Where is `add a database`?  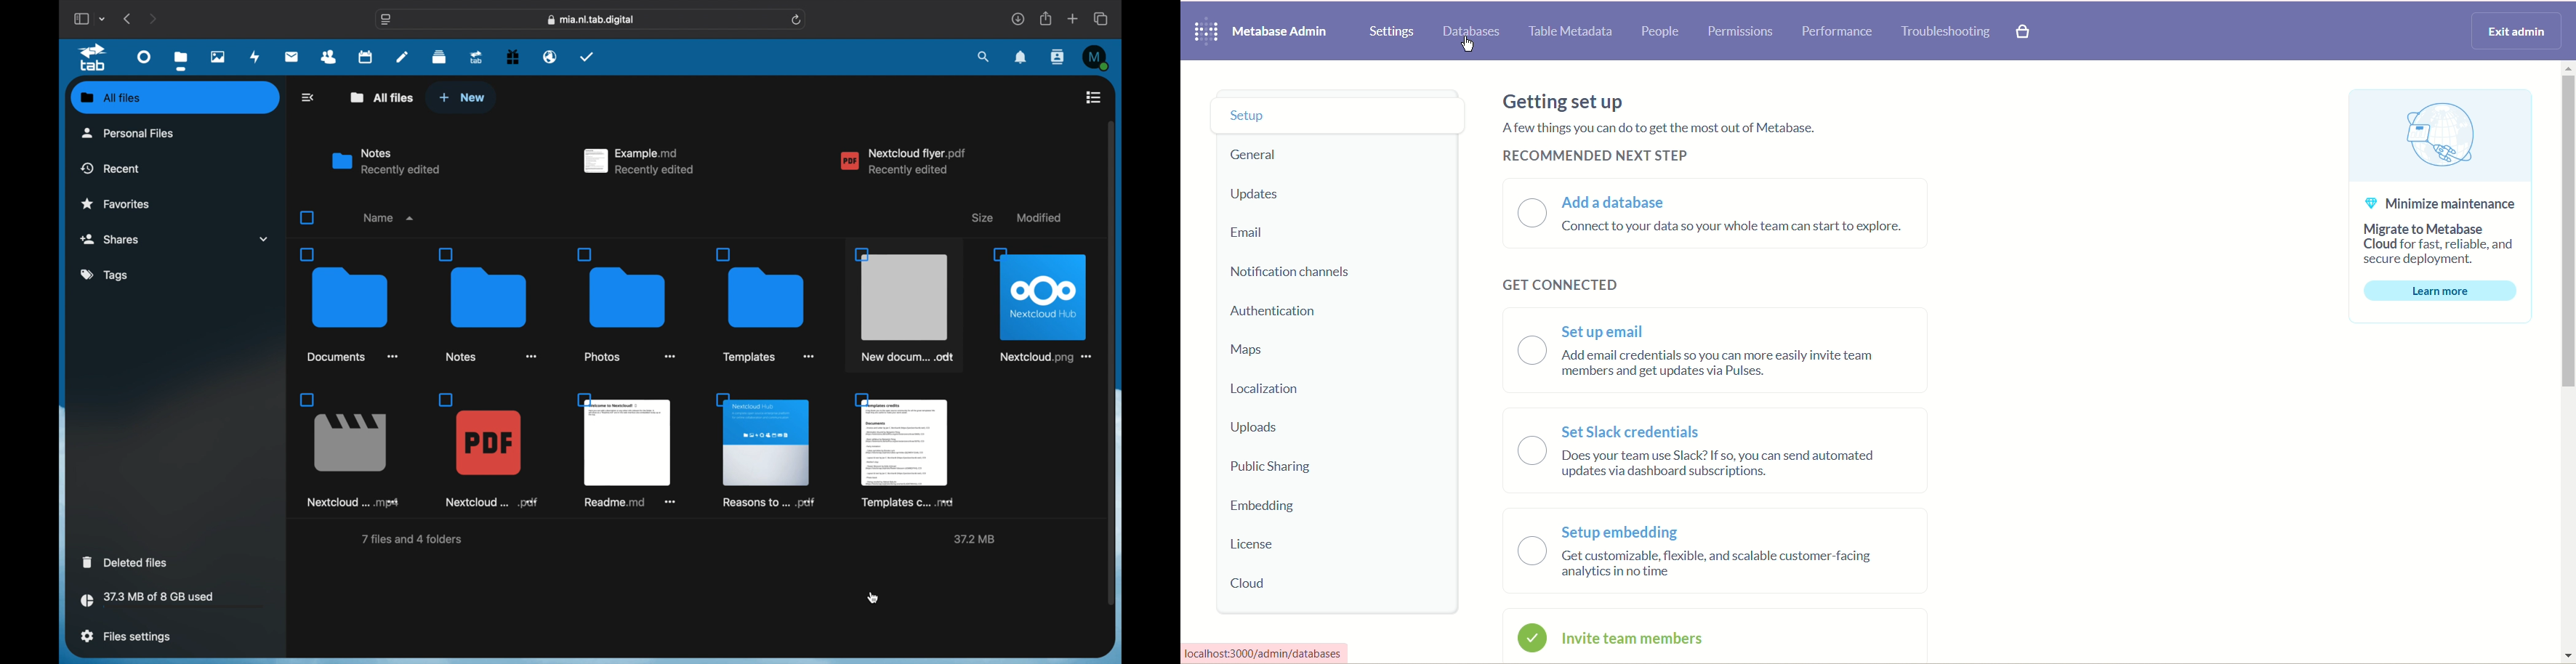 add a database is located at coordinates (1742, 219).